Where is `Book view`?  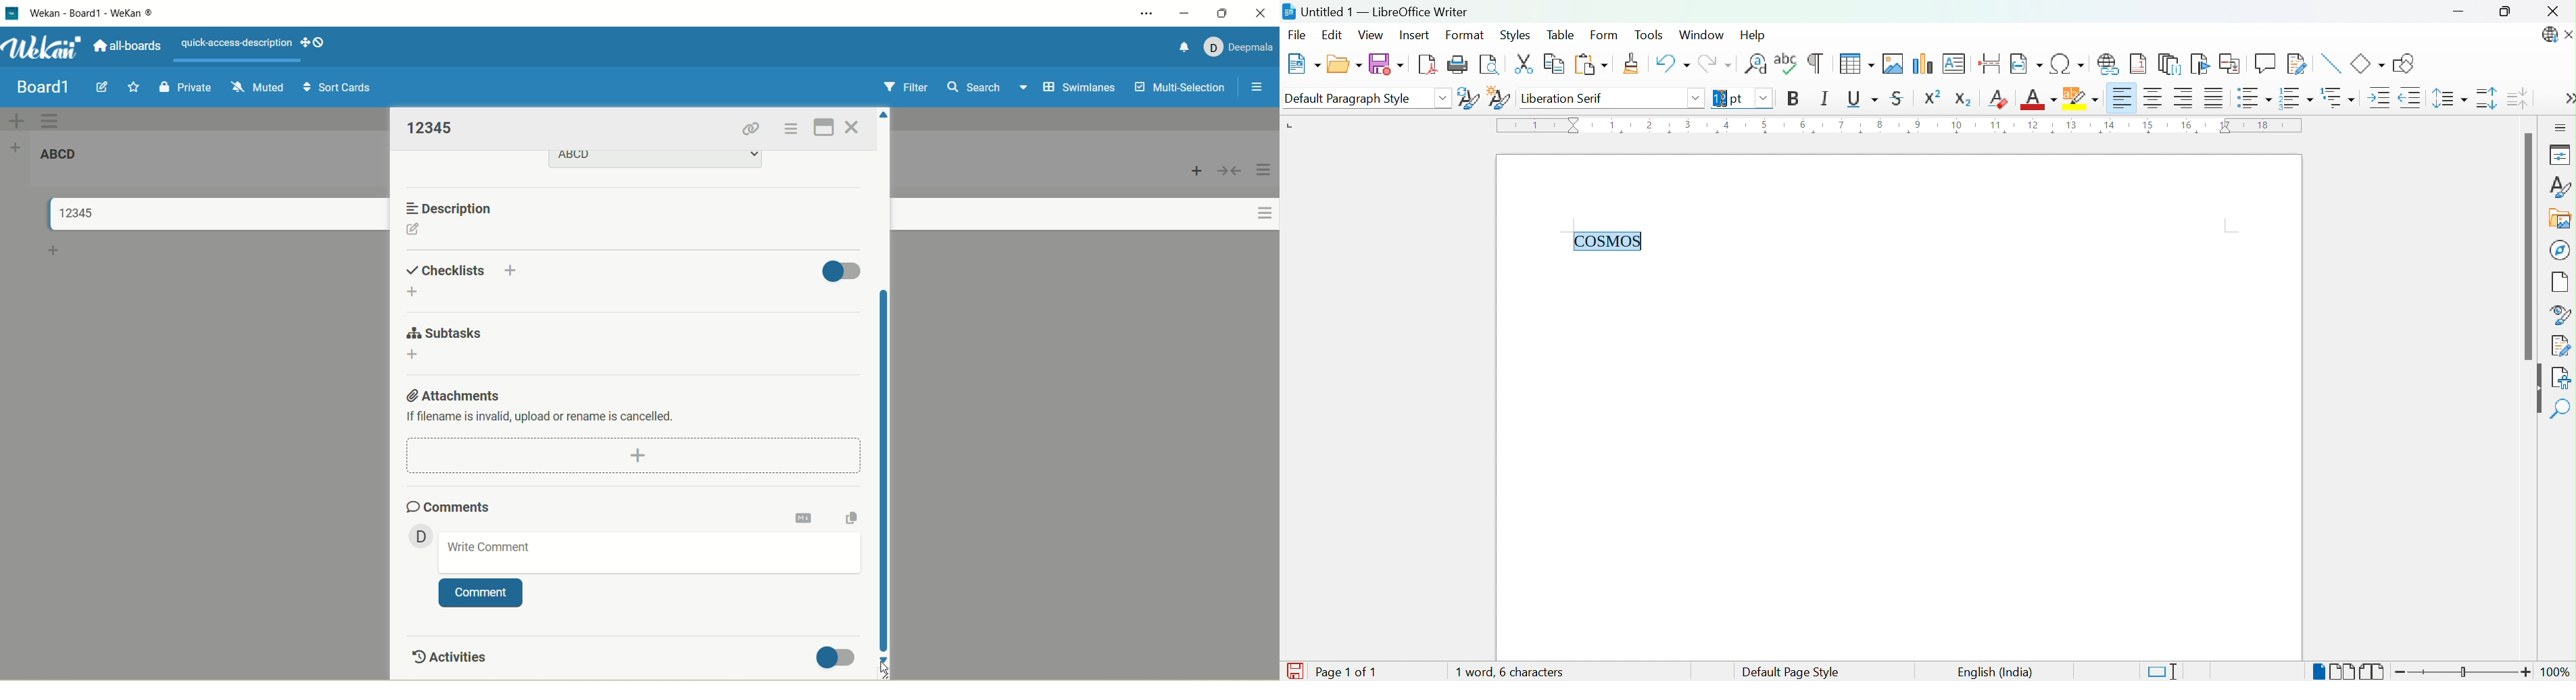 Book view is located at coordinates (2373, 672).